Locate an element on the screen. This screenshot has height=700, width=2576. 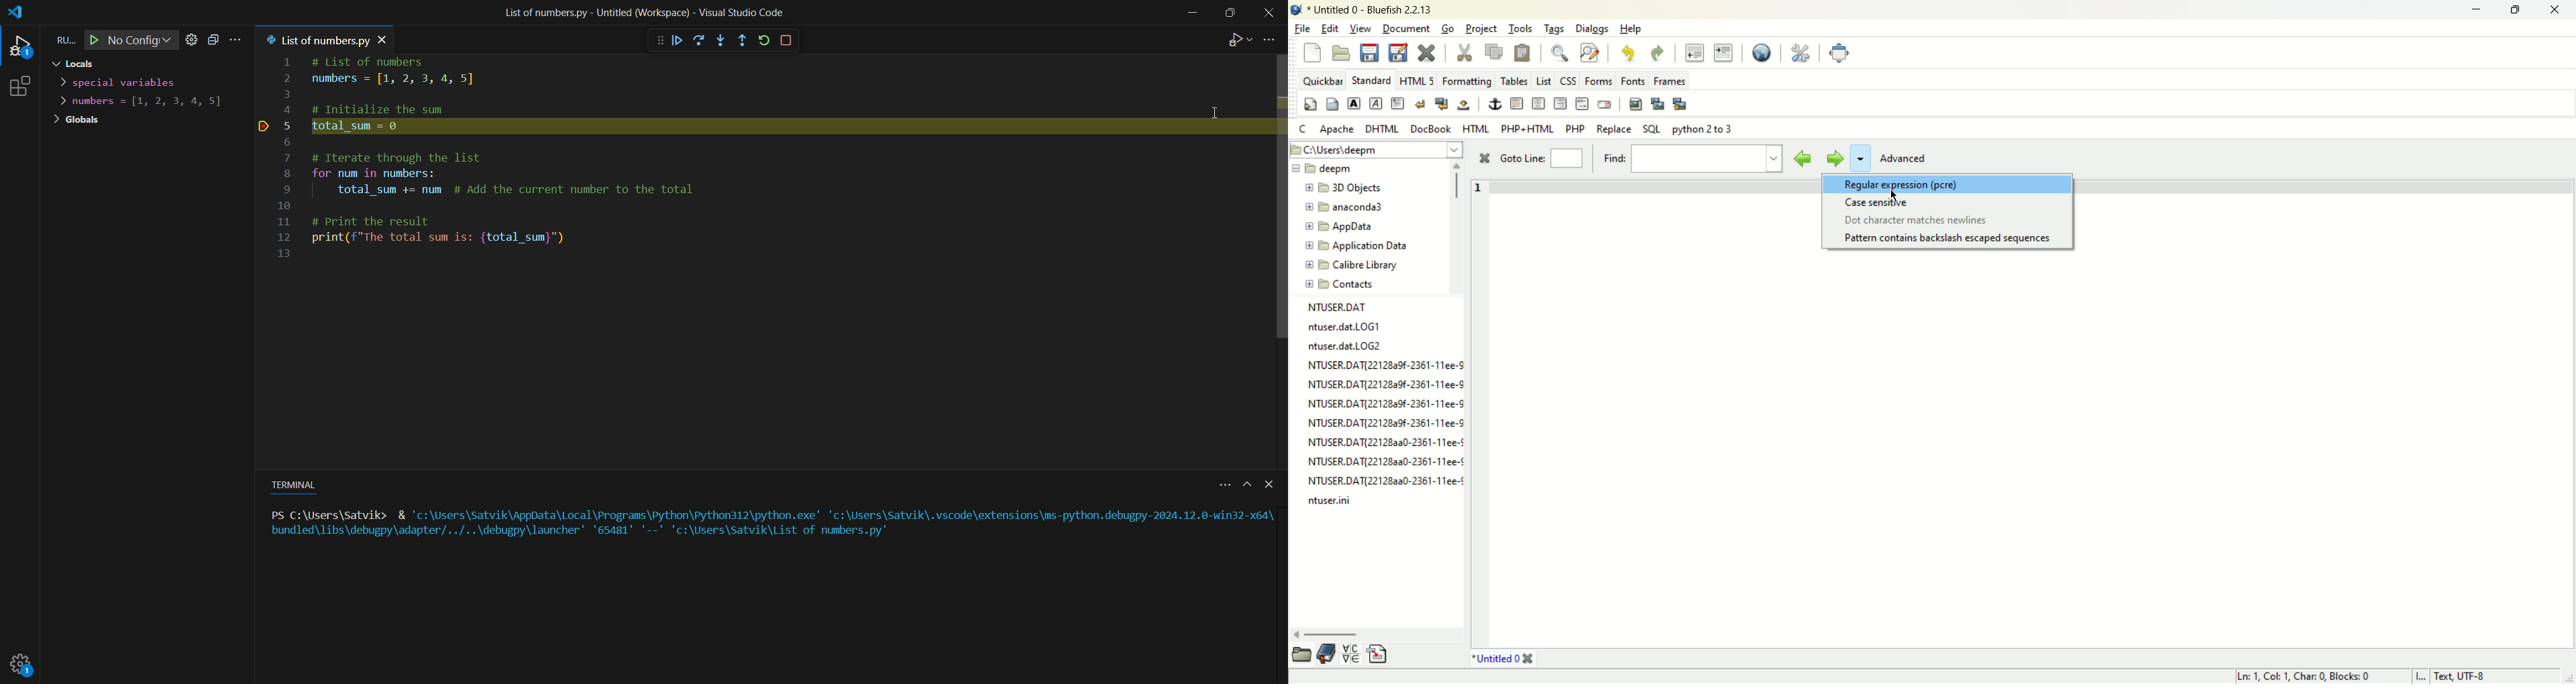
NTUSER.DAT{2212829f-2361-11ee-9 is located at coordinates (1384, 384).